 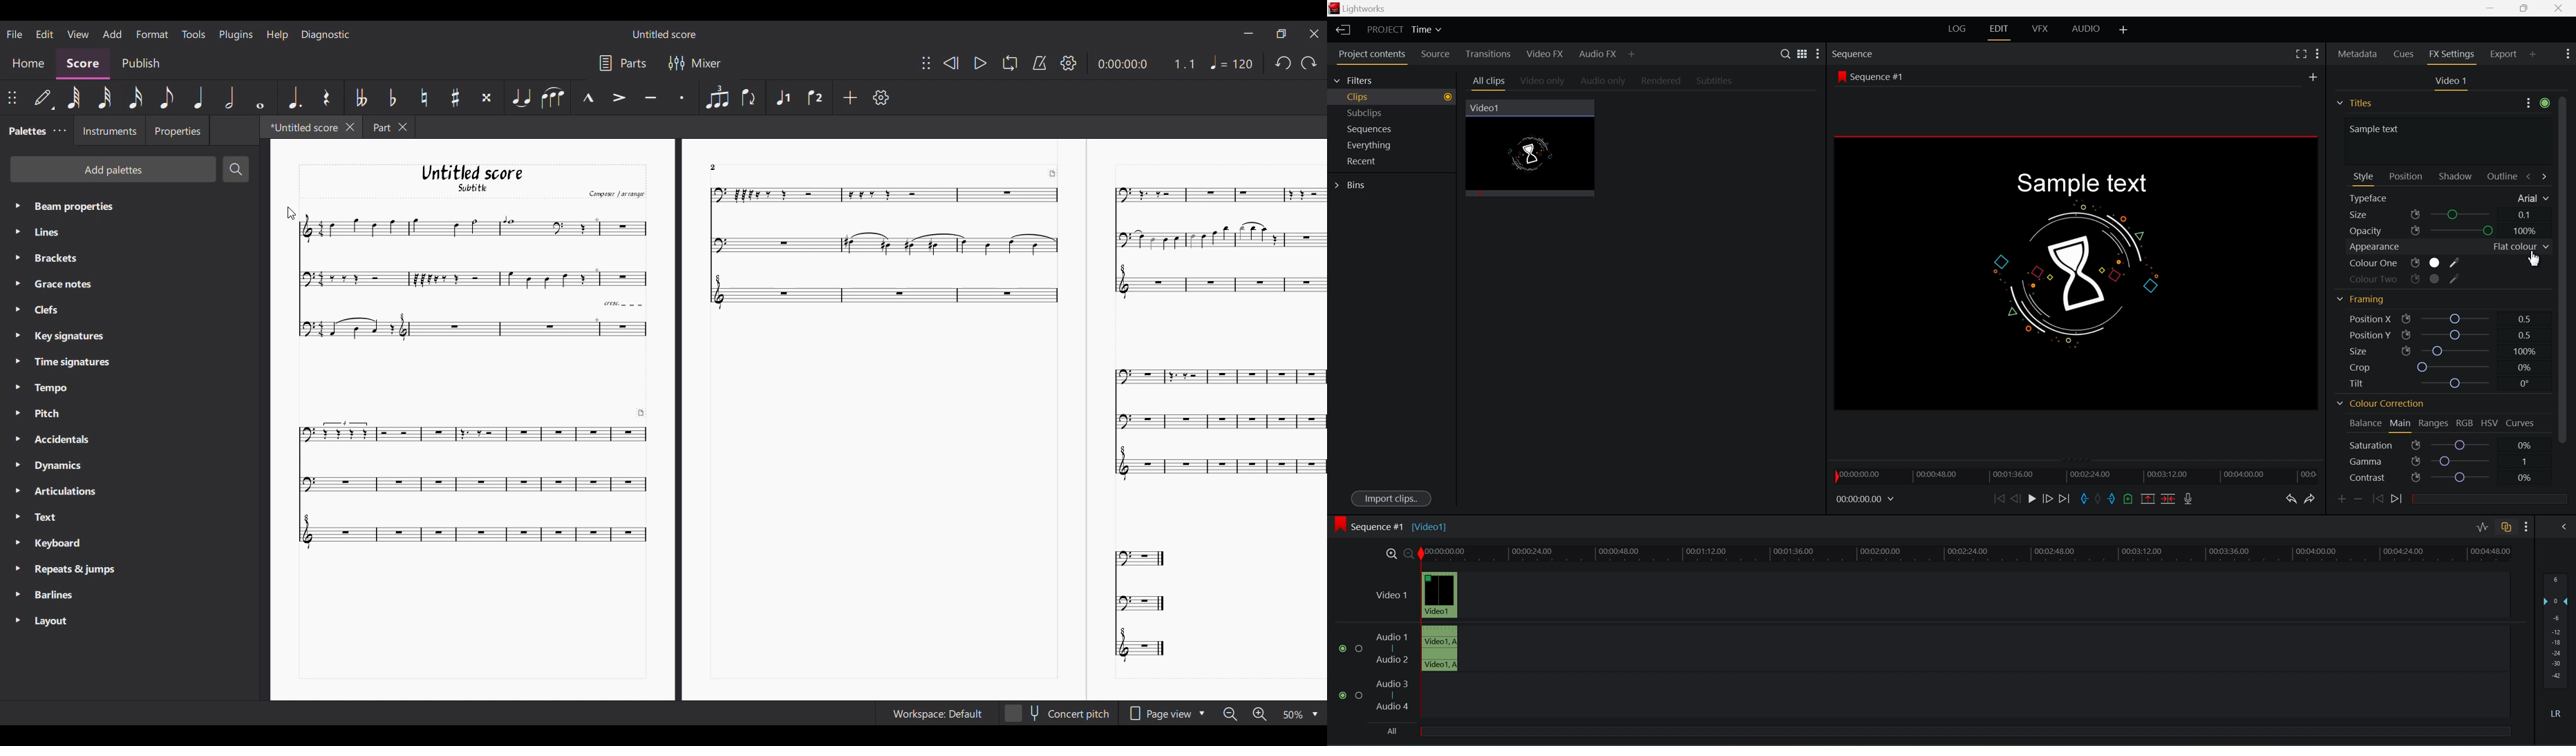 What do you see at coordinates (2035, 499) in the screenshot?
I see `play` at bounding box center [2035, 499].